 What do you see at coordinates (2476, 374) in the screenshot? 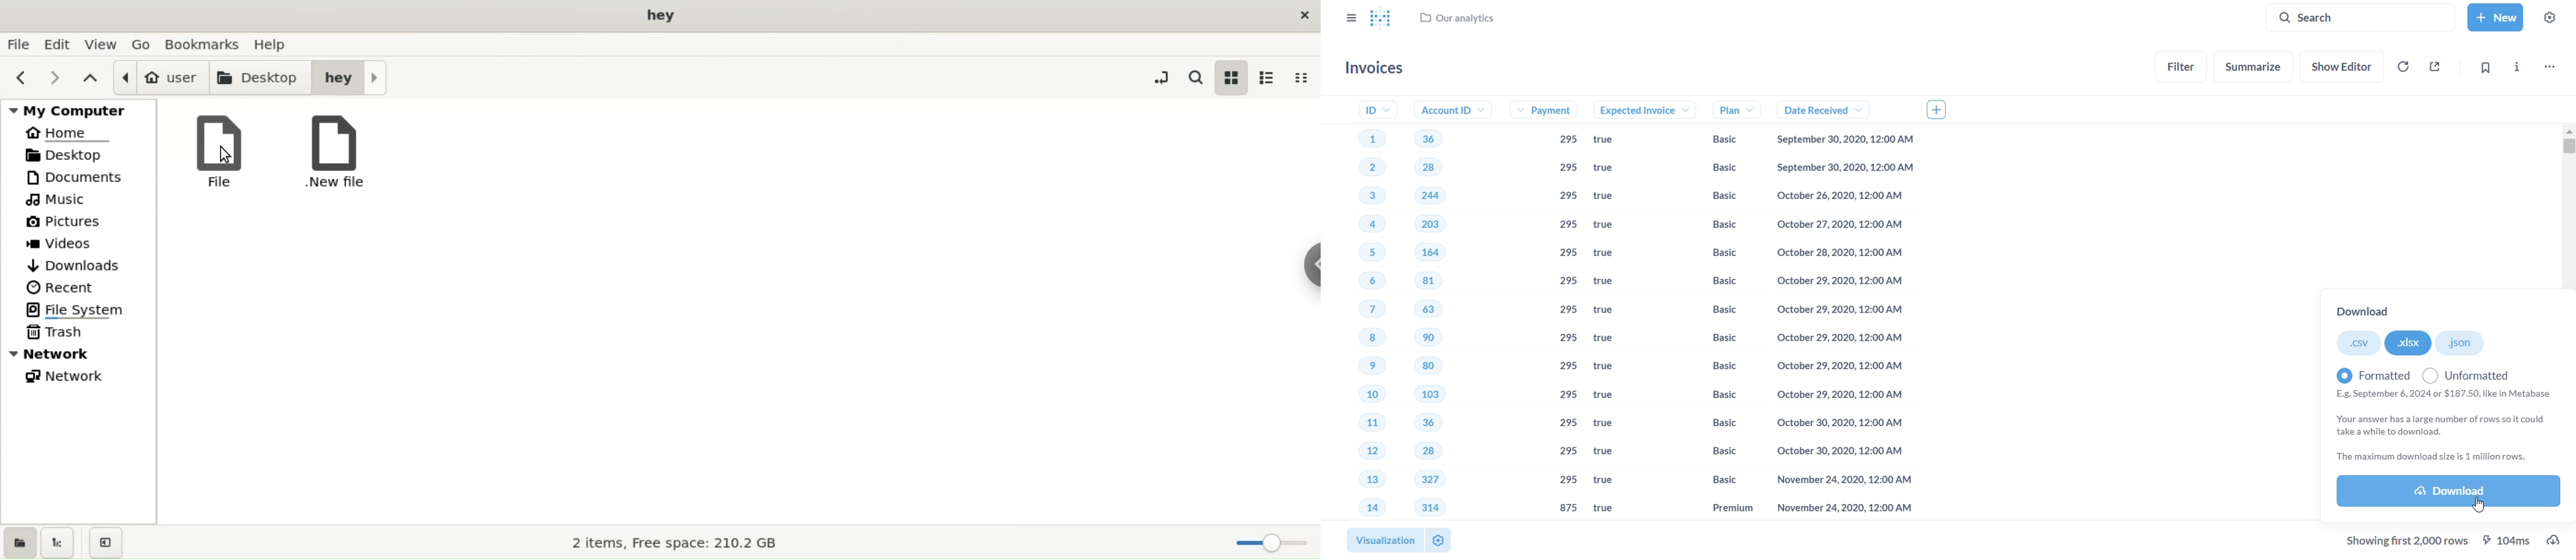
I see `unformatted` at bounding box center [2476, 374].